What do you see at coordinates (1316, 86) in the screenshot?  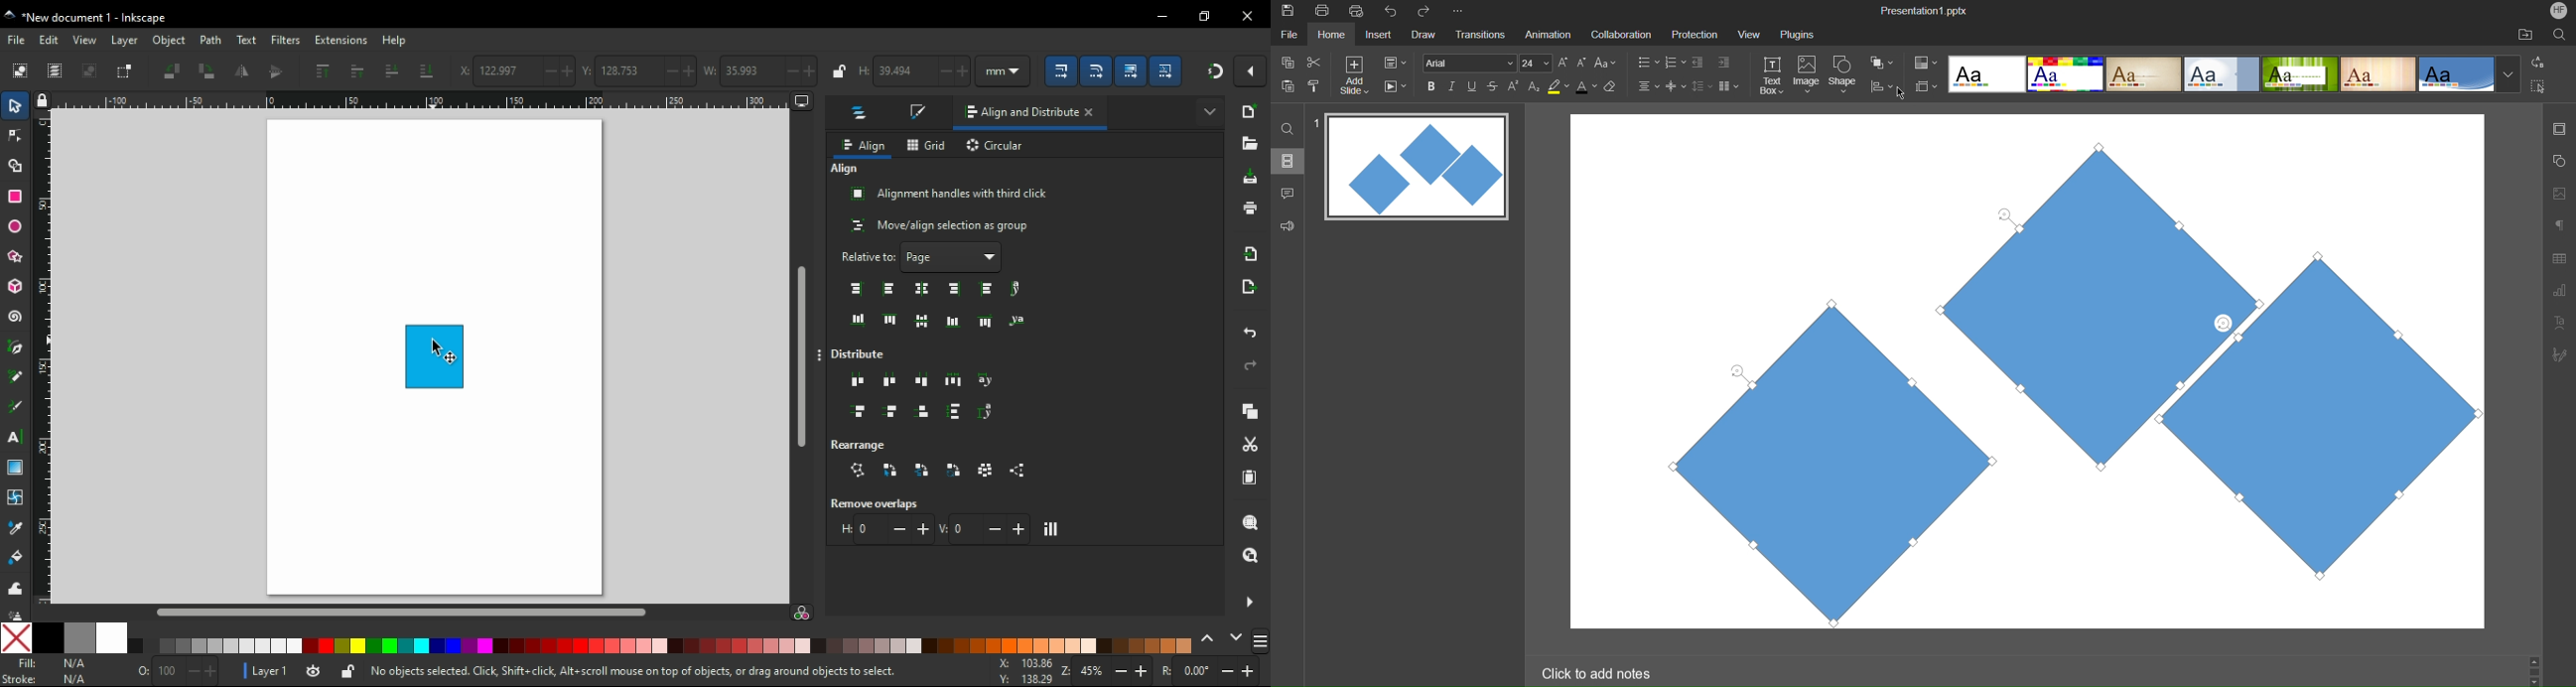 I see `Format painter` at bounding box center [1316, 86].